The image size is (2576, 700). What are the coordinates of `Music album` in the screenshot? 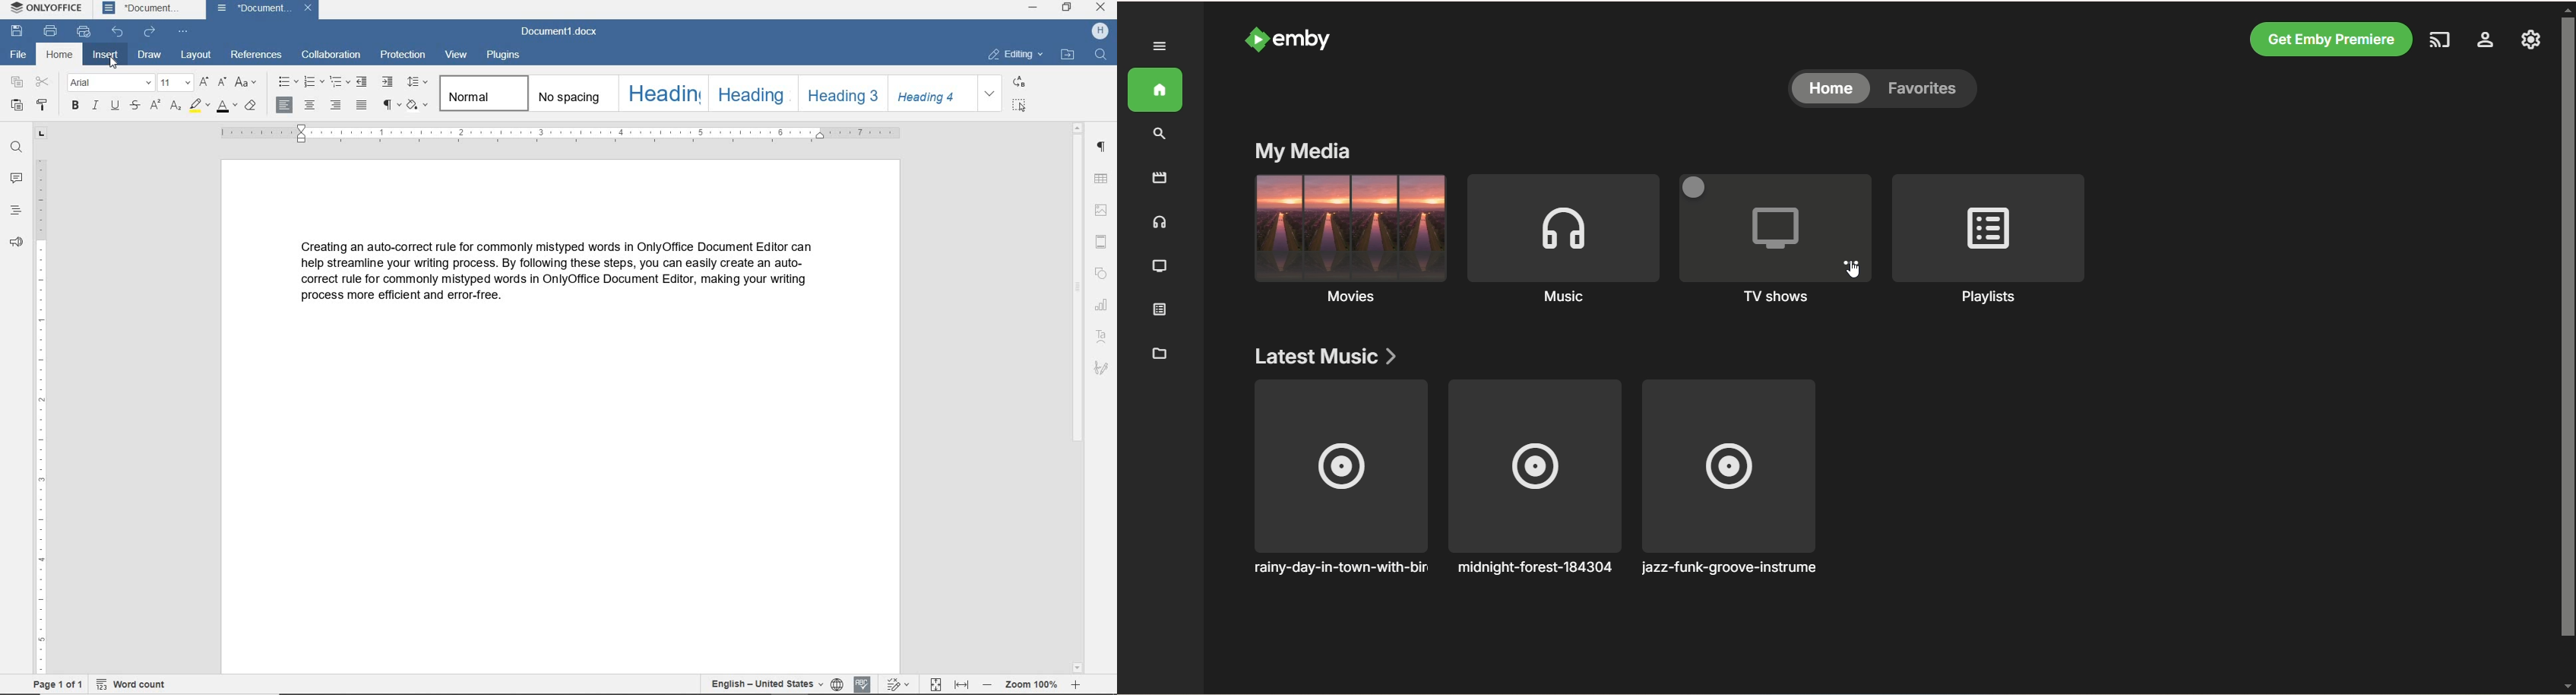 It's located at (1535, 478).